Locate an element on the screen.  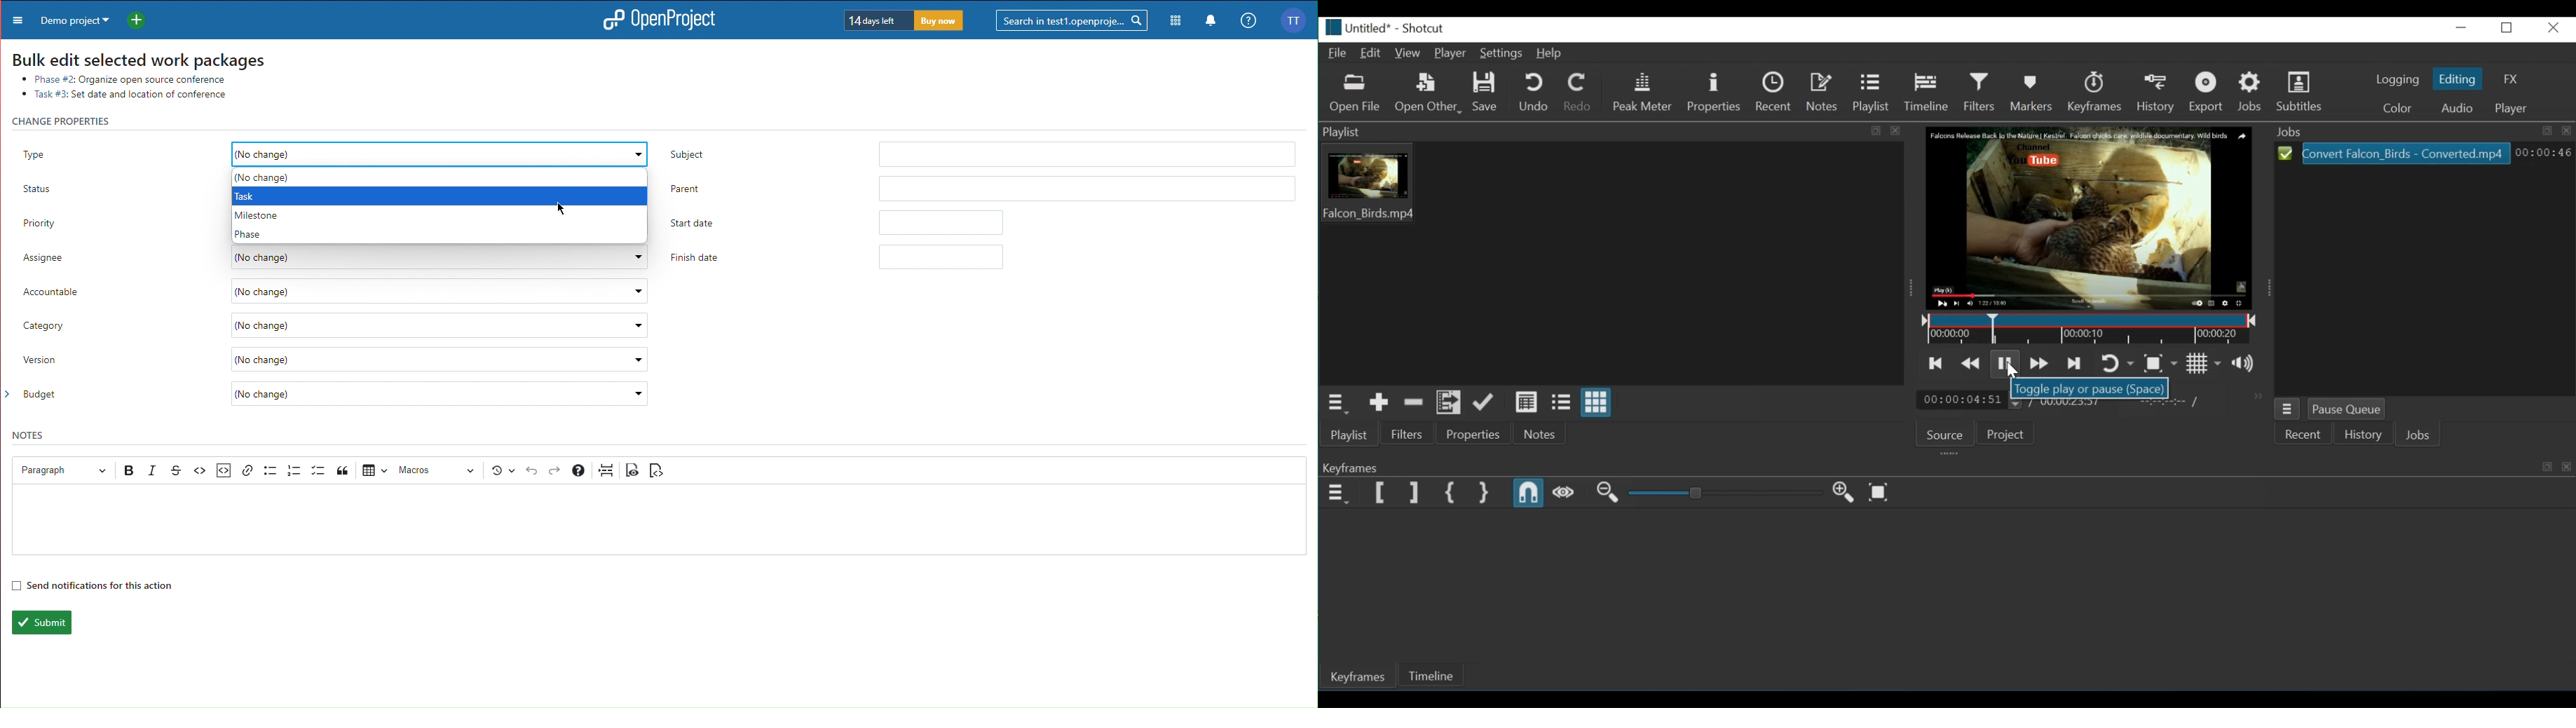
Remove cut is located at coordinates (1413, 403).